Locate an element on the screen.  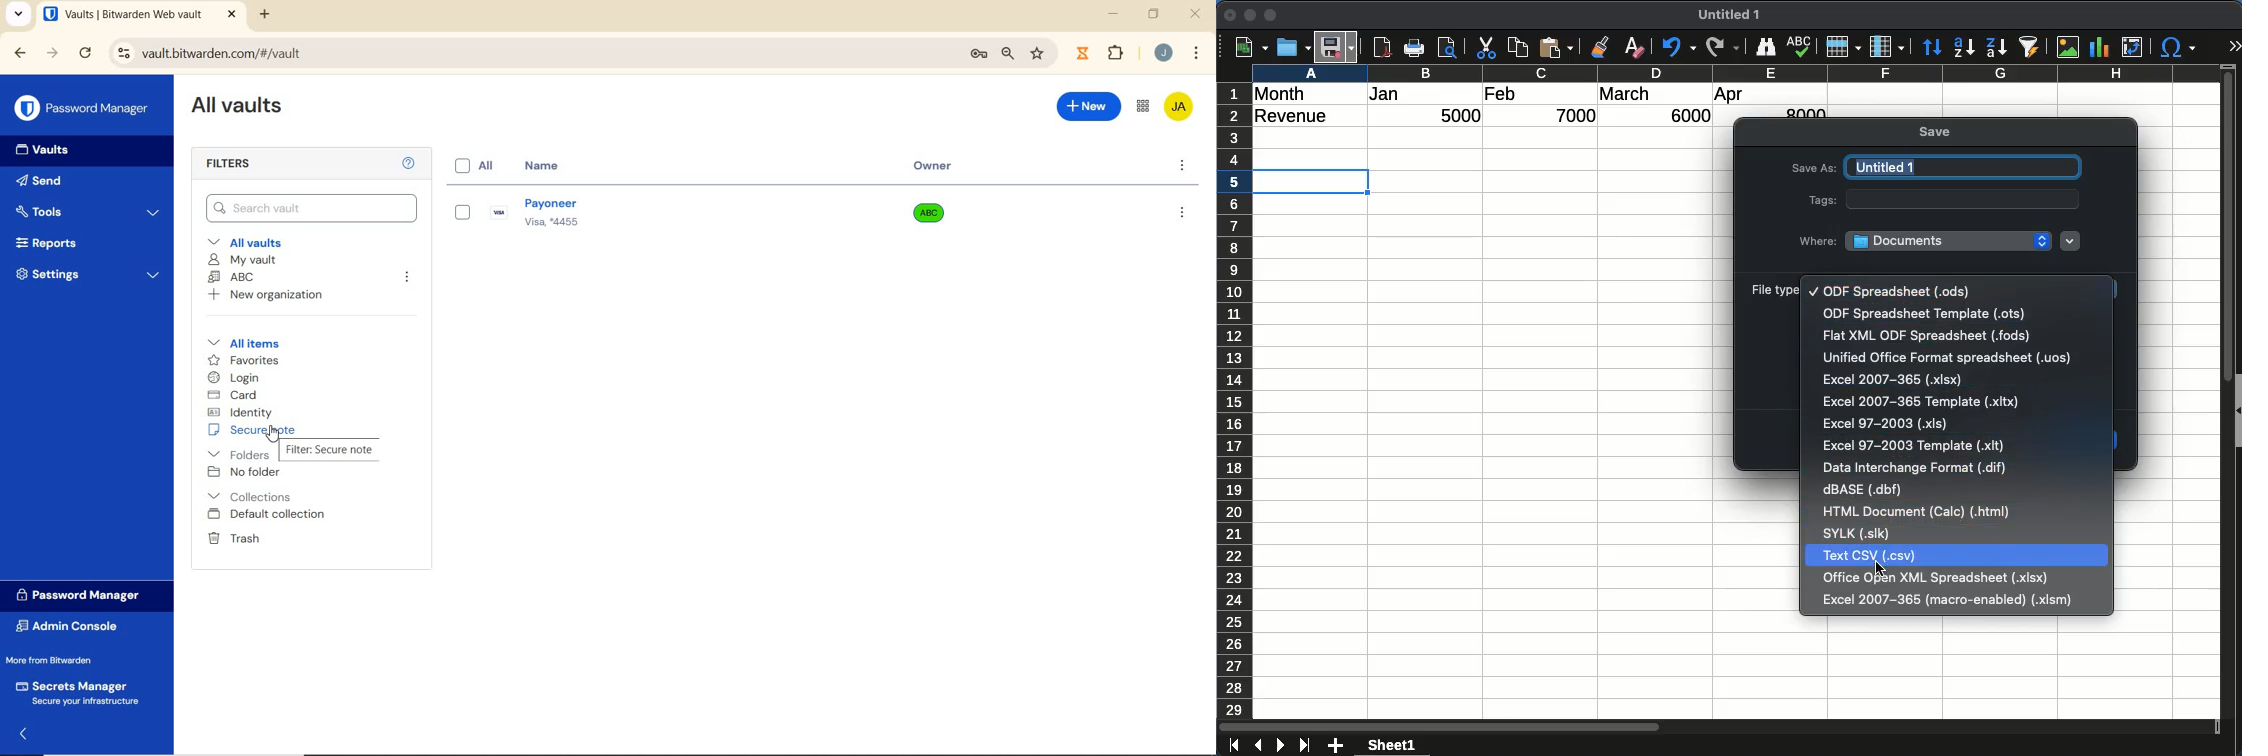
open tab is located at coordinates (140, 14).